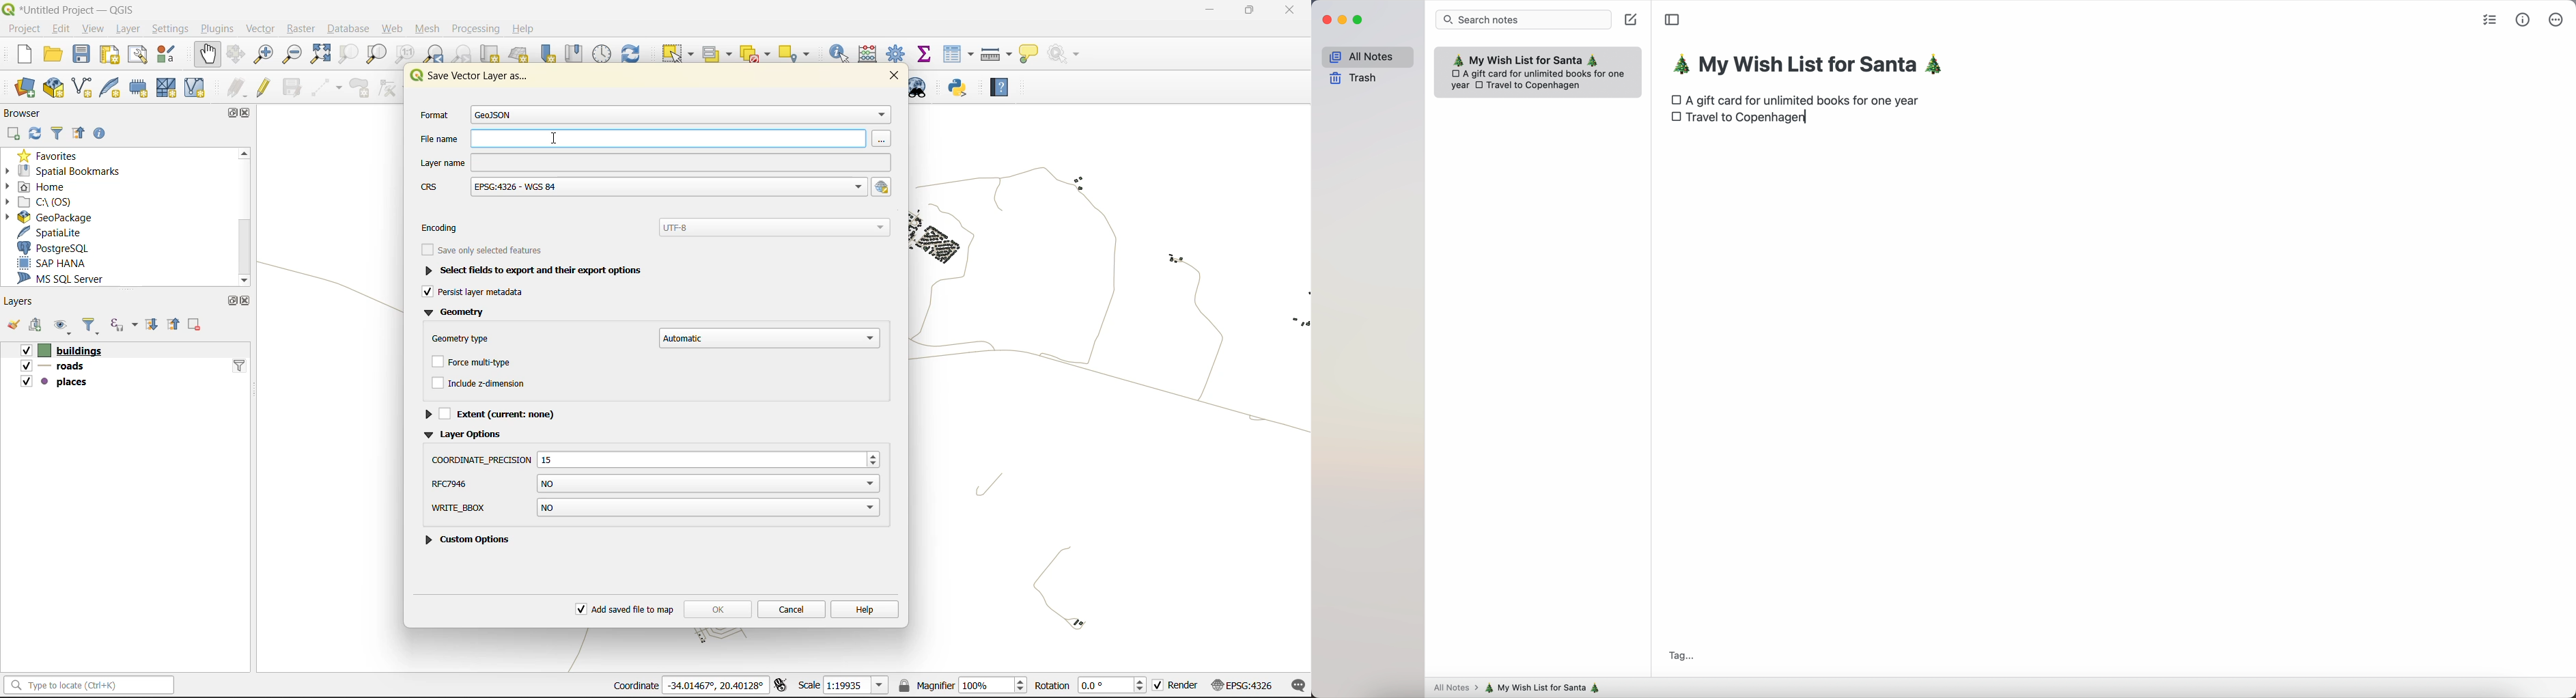 This screenshot has width=2576, height=700. Describe the element at coordinates (113, 86) in the screenshot. I see `new spatialite` at that location.